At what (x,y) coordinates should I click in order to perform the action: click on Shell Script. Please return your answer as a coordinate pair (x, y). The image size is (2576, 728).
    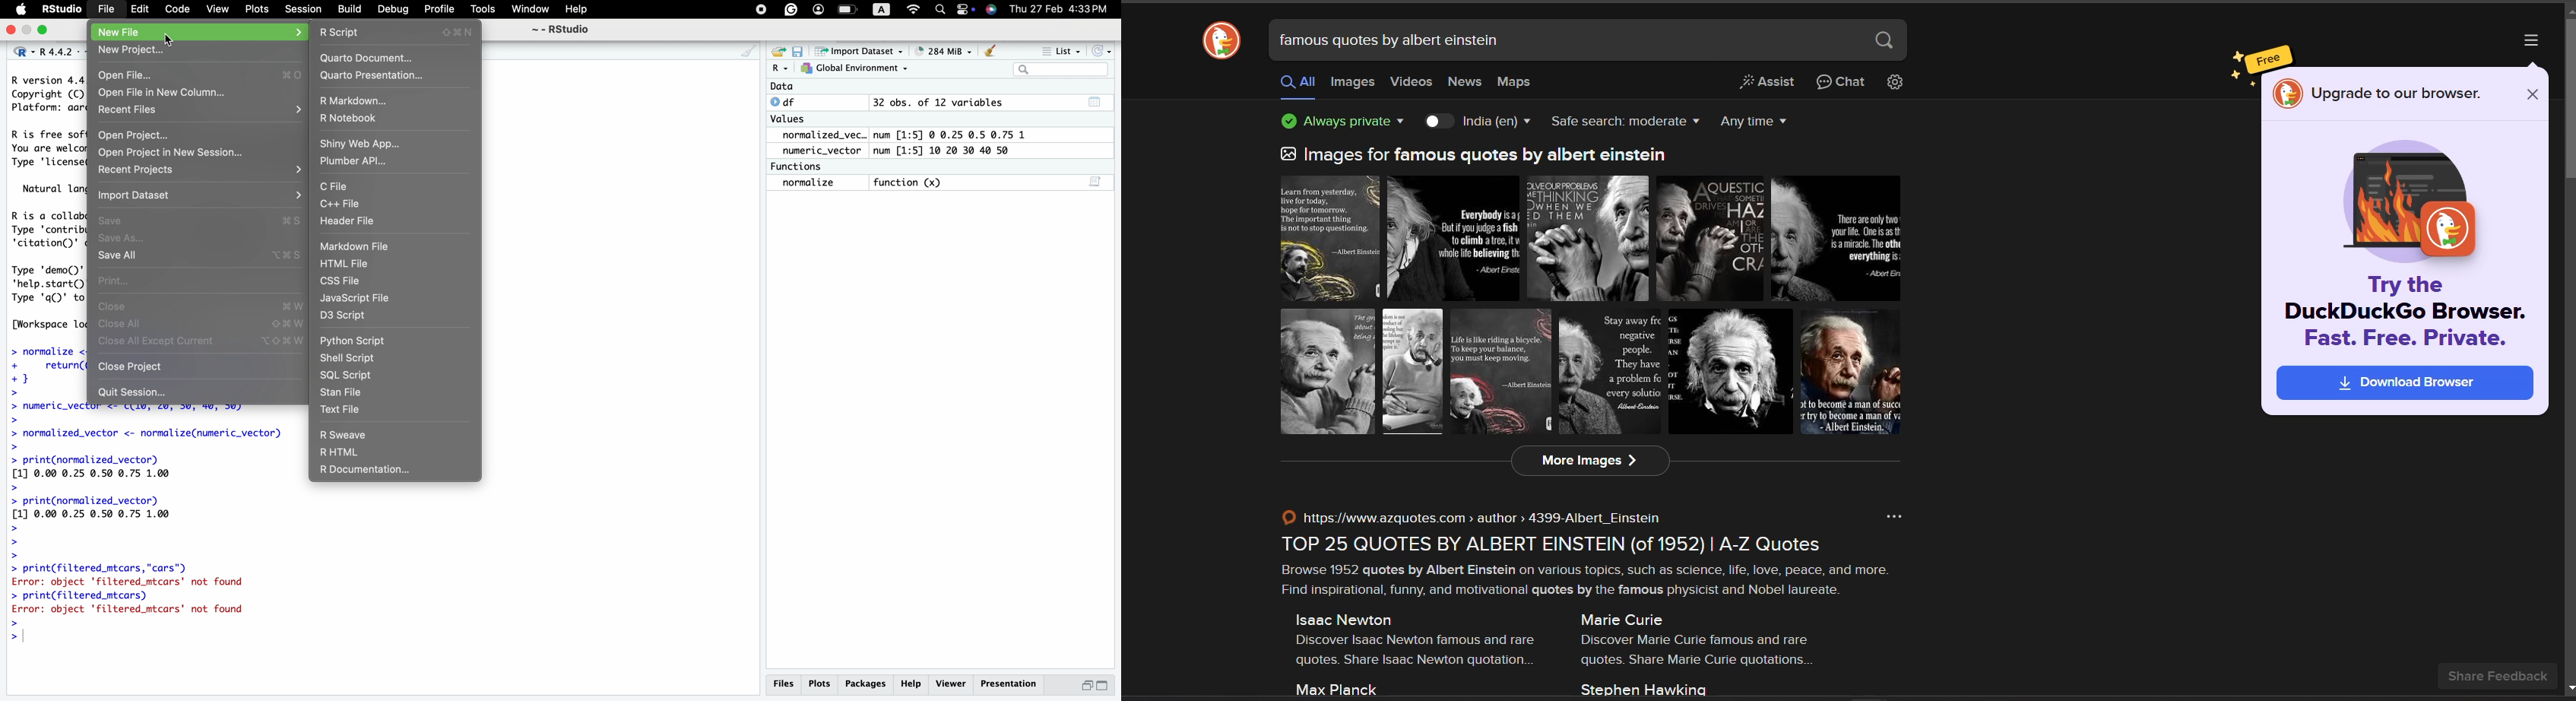
    Looking at the image, I should click on (351, 357).